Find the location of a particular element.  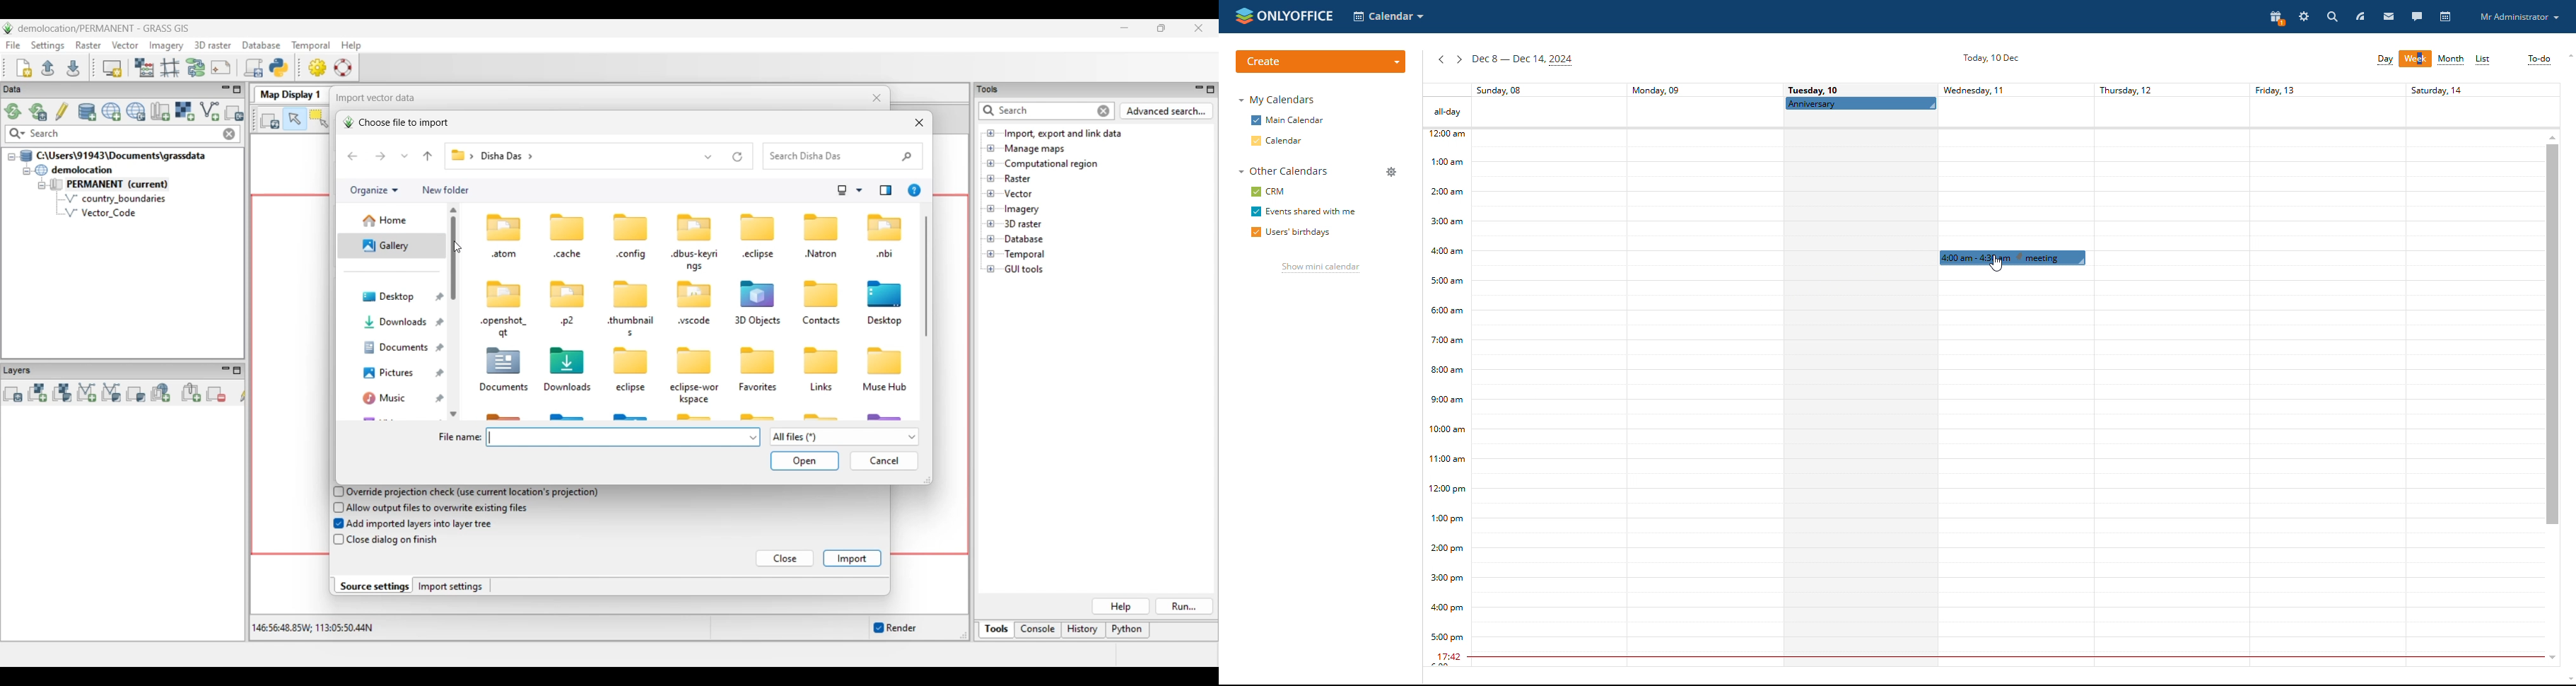

to-do is located at coordinates (2539, 59).